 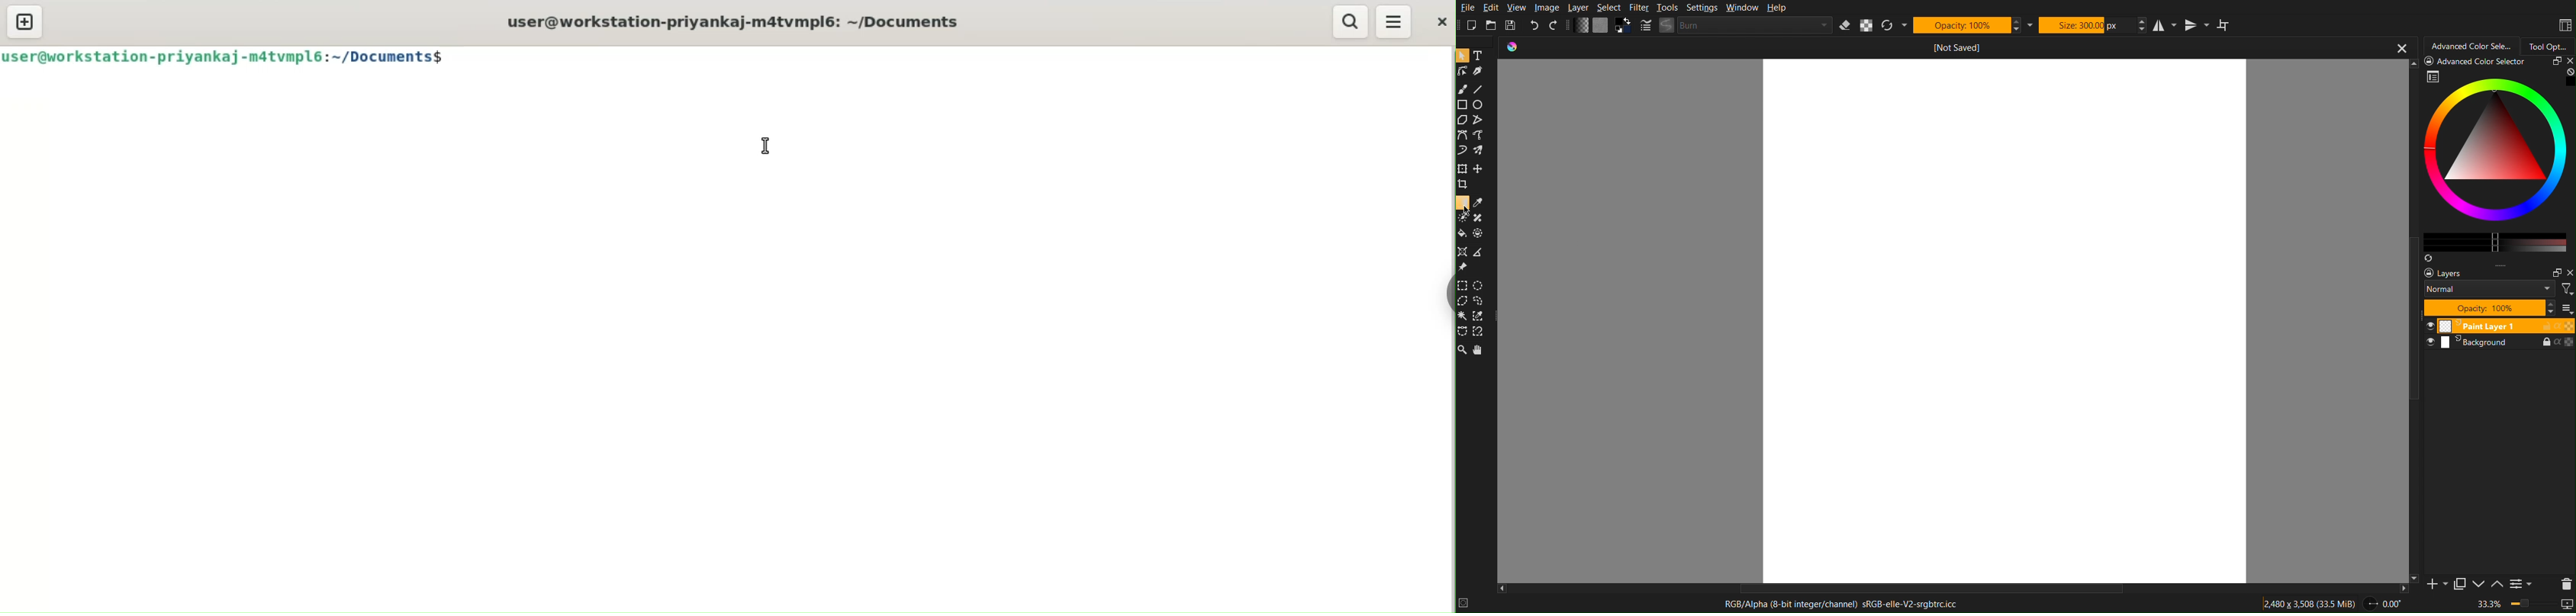 What do you see at coordinates (1847, 25) in the screenshot?
I see `Erase` at bounding box center [1847, 25].